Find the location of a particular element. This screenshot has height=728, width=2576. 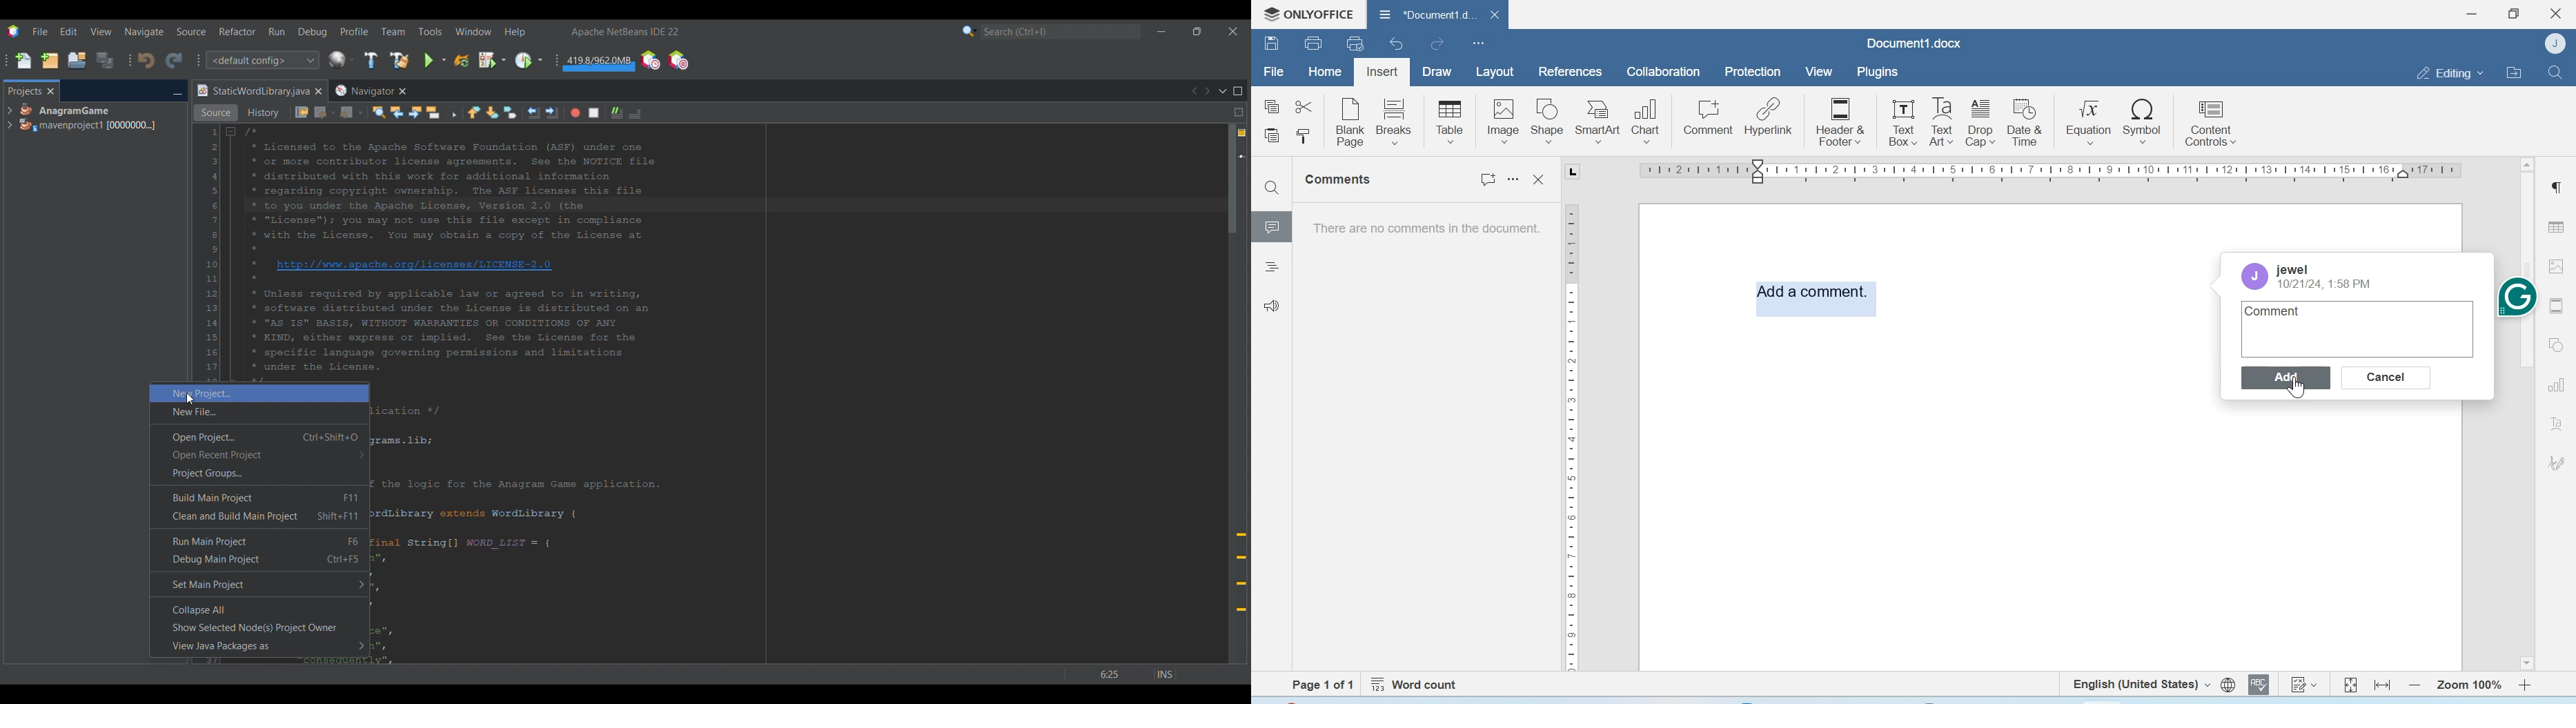

Track changes is located at coordinates (2303, 684).